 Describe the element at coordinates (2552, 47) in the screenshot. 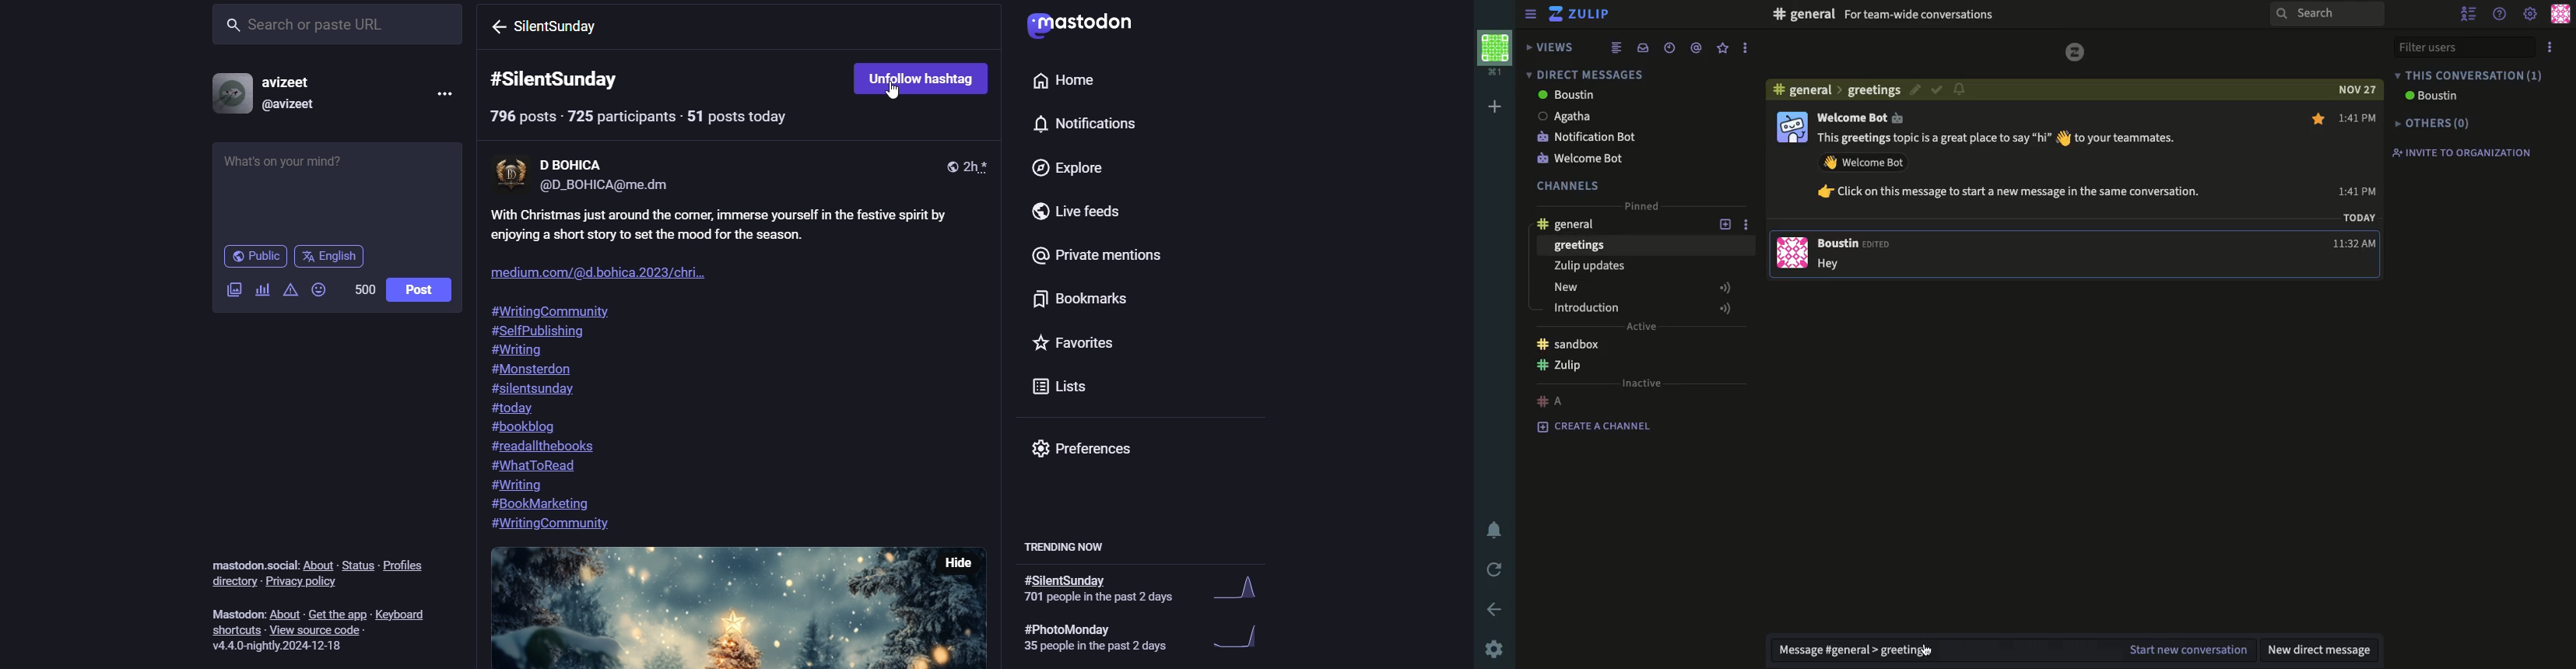

I see `options` at that location.